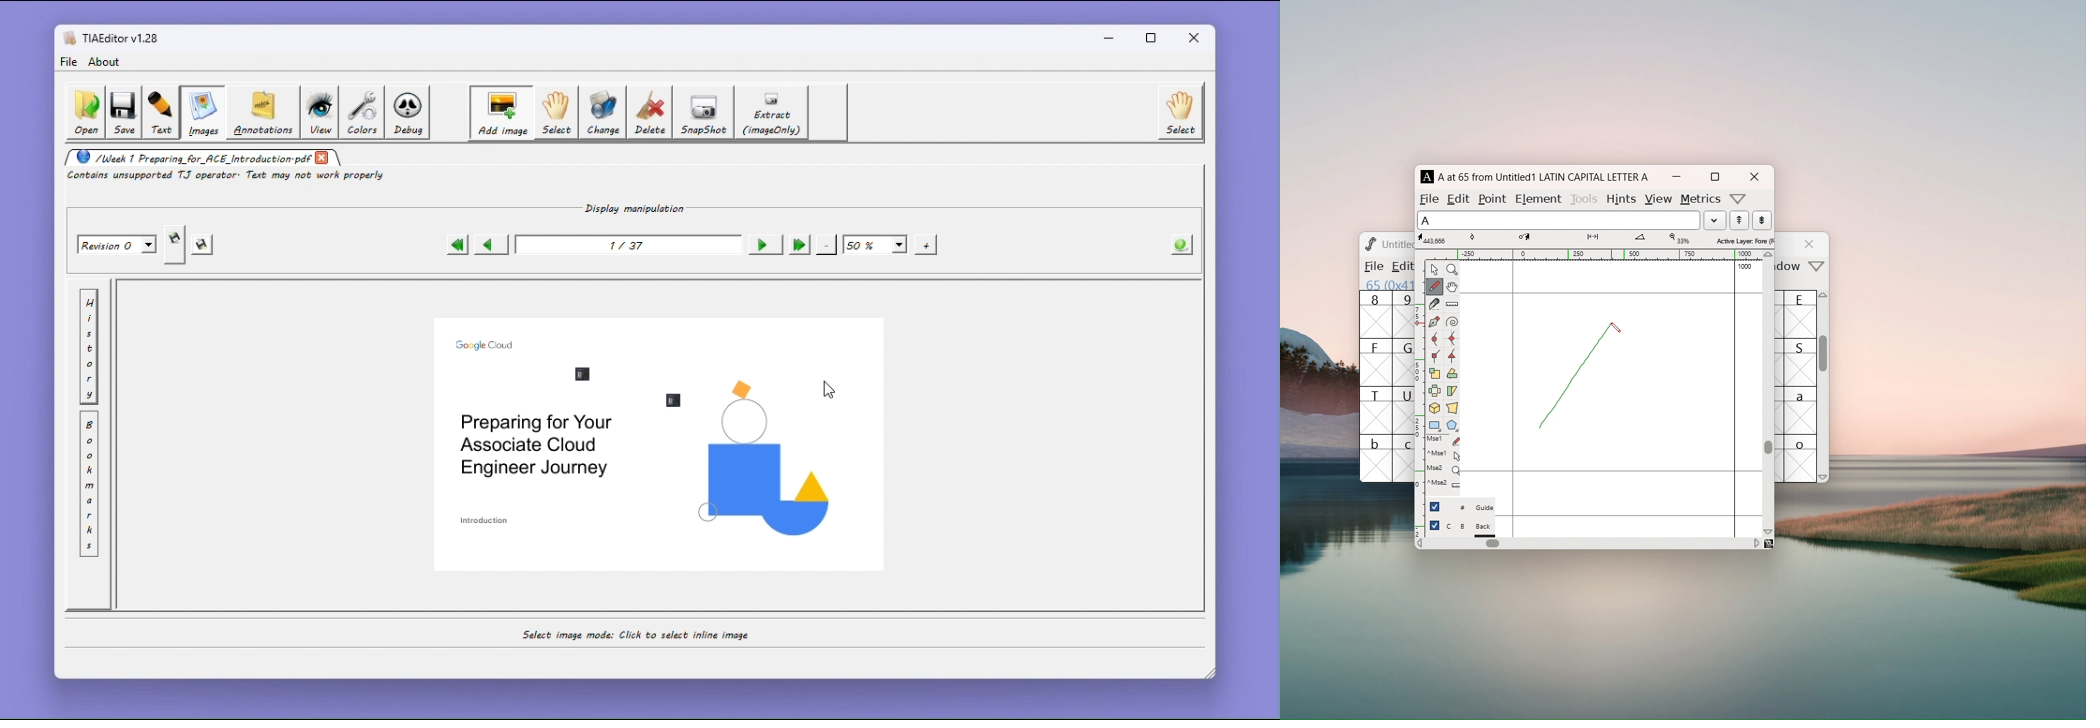  I want to click on 8, so click(1375, 315).